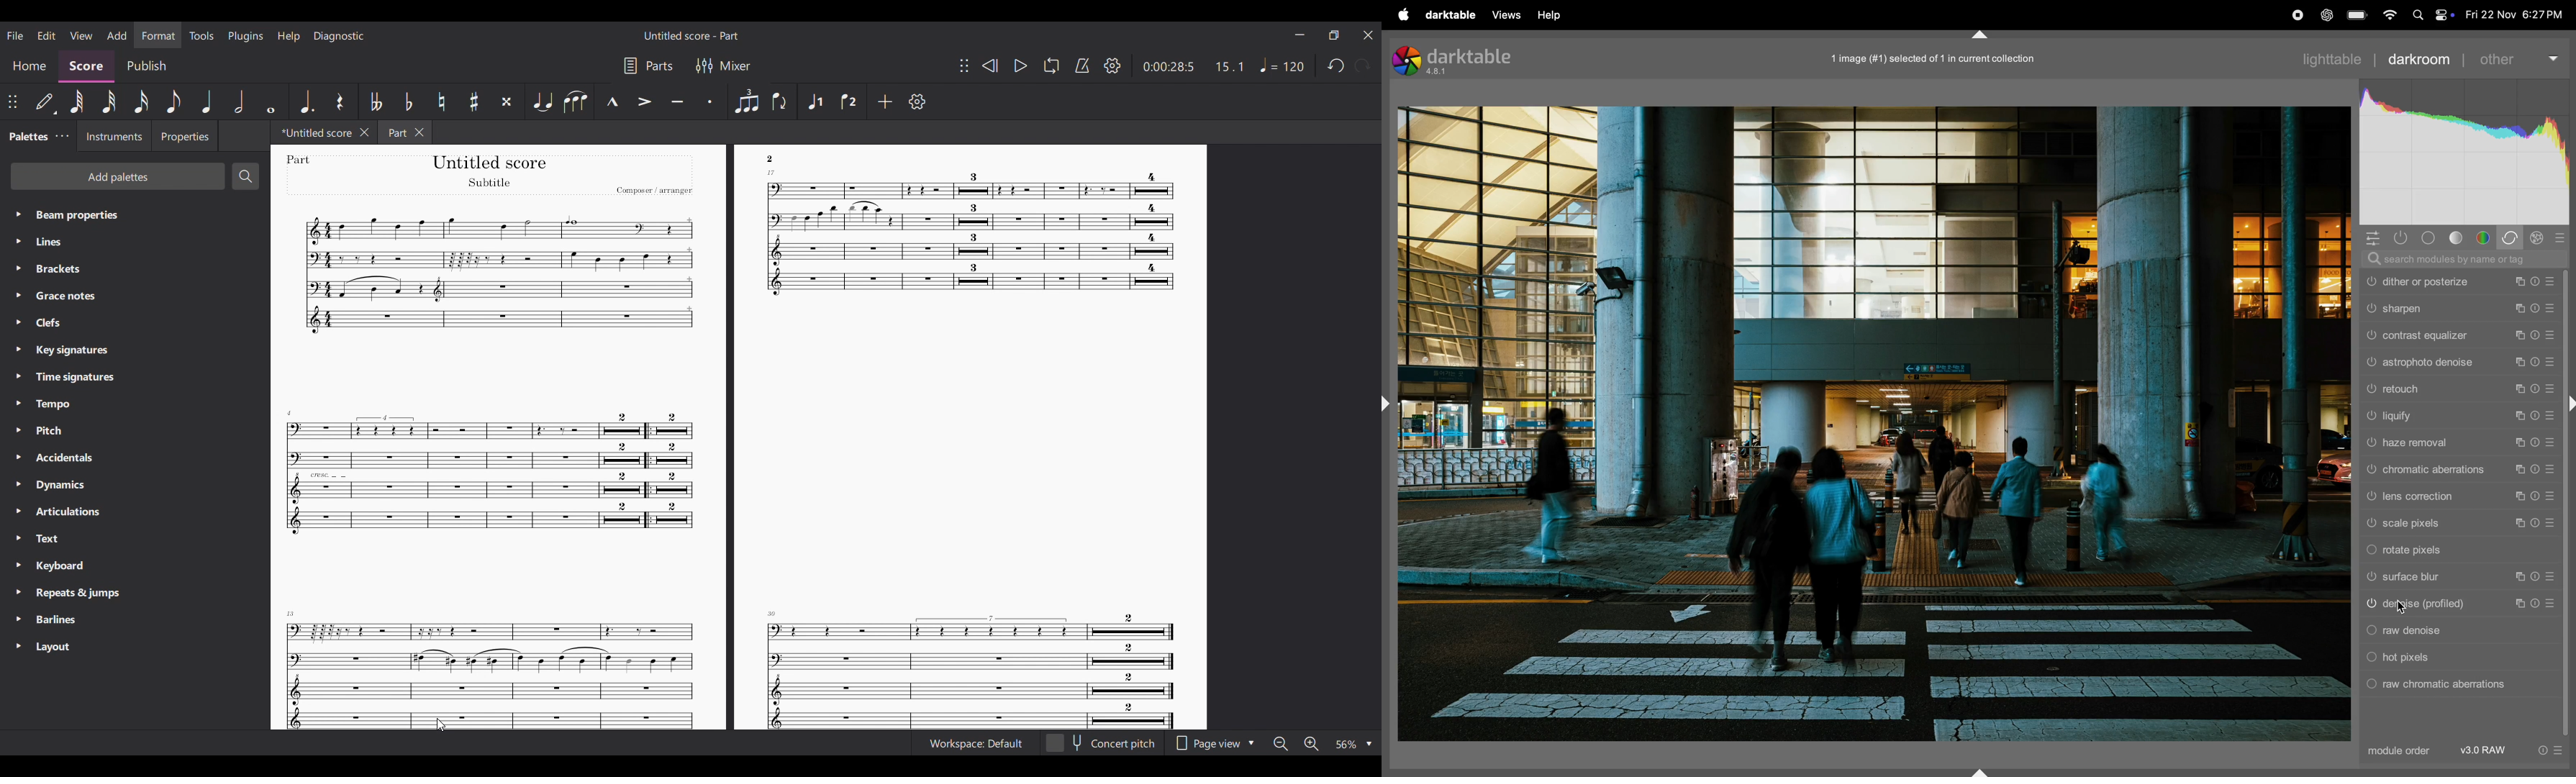  What do you see at coordinates (507, 102) in the screenshot?
I see `Toggle double sharp` at bounding box center [507, 102].